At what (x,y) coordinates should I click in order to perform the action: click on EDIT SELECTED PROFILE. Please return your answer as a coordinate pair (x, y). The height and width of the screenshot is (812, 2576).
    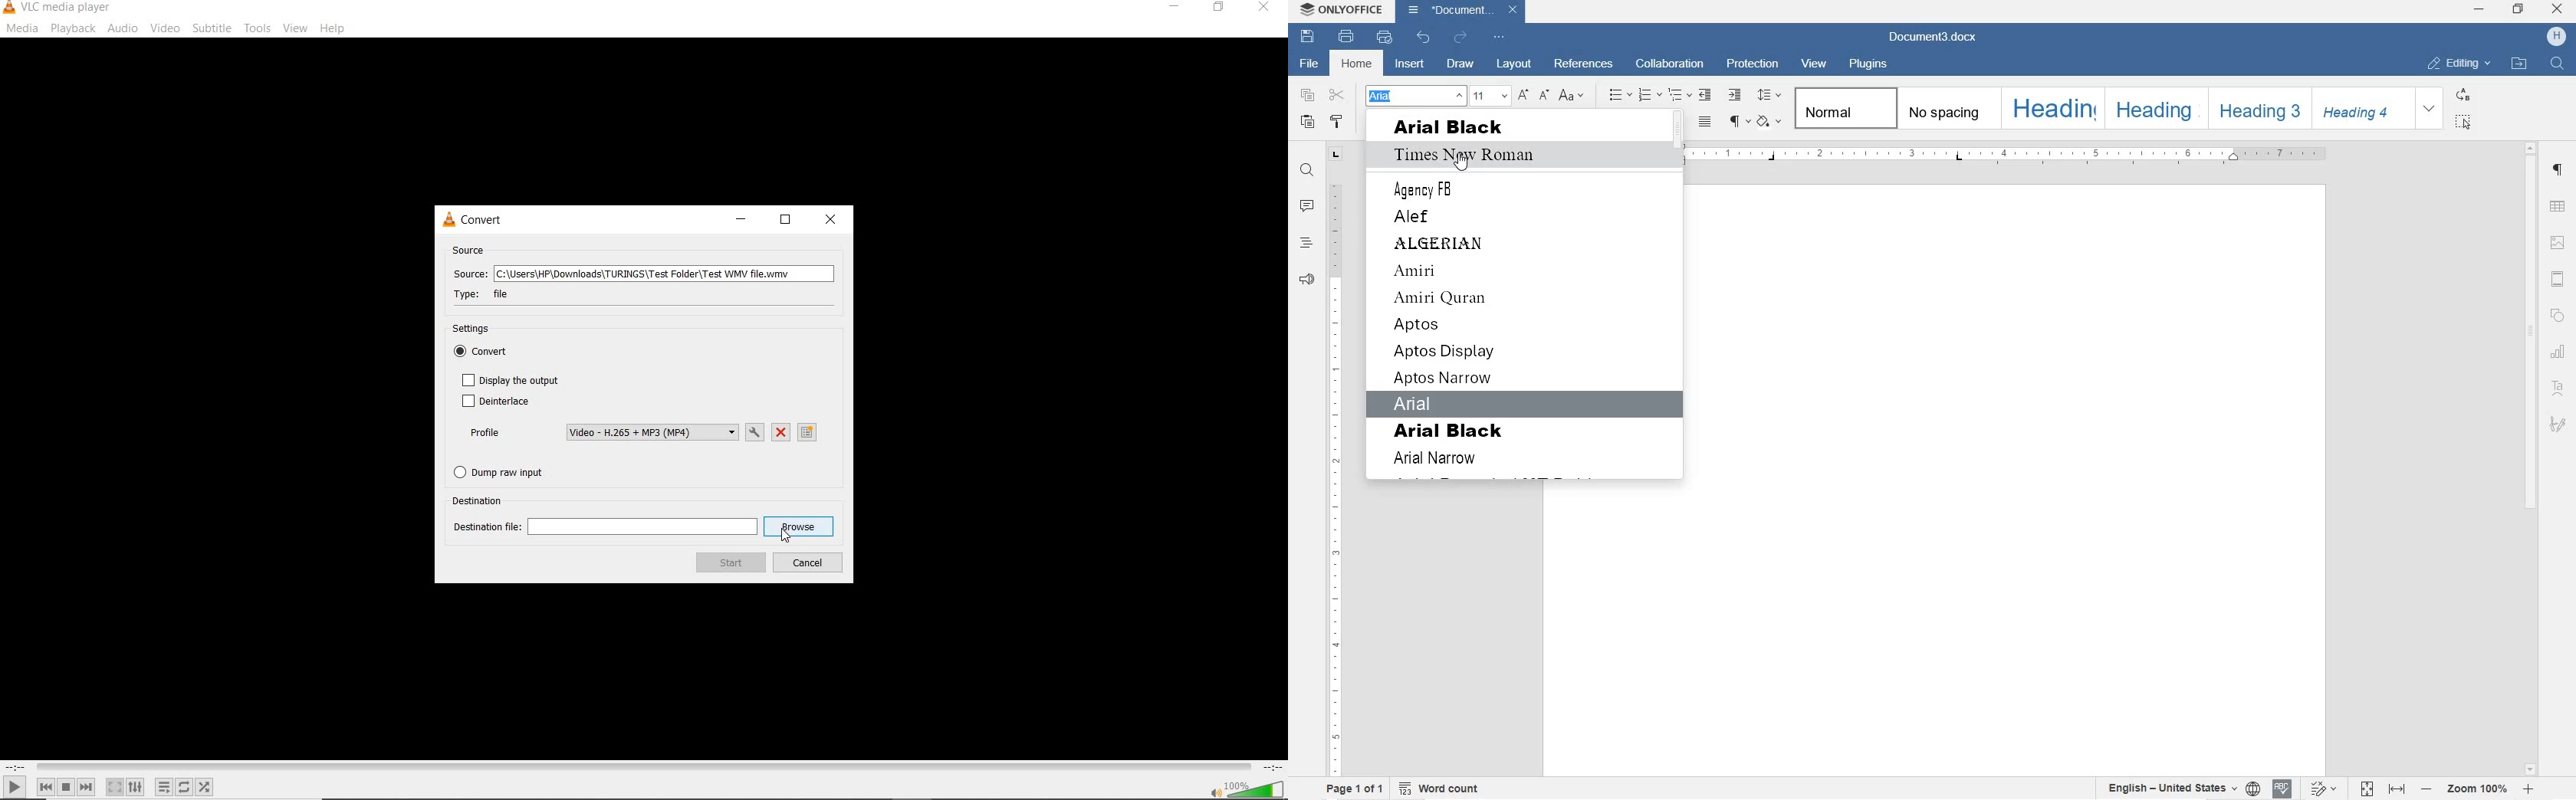
    Looking at the image, I should click on (754, 432).